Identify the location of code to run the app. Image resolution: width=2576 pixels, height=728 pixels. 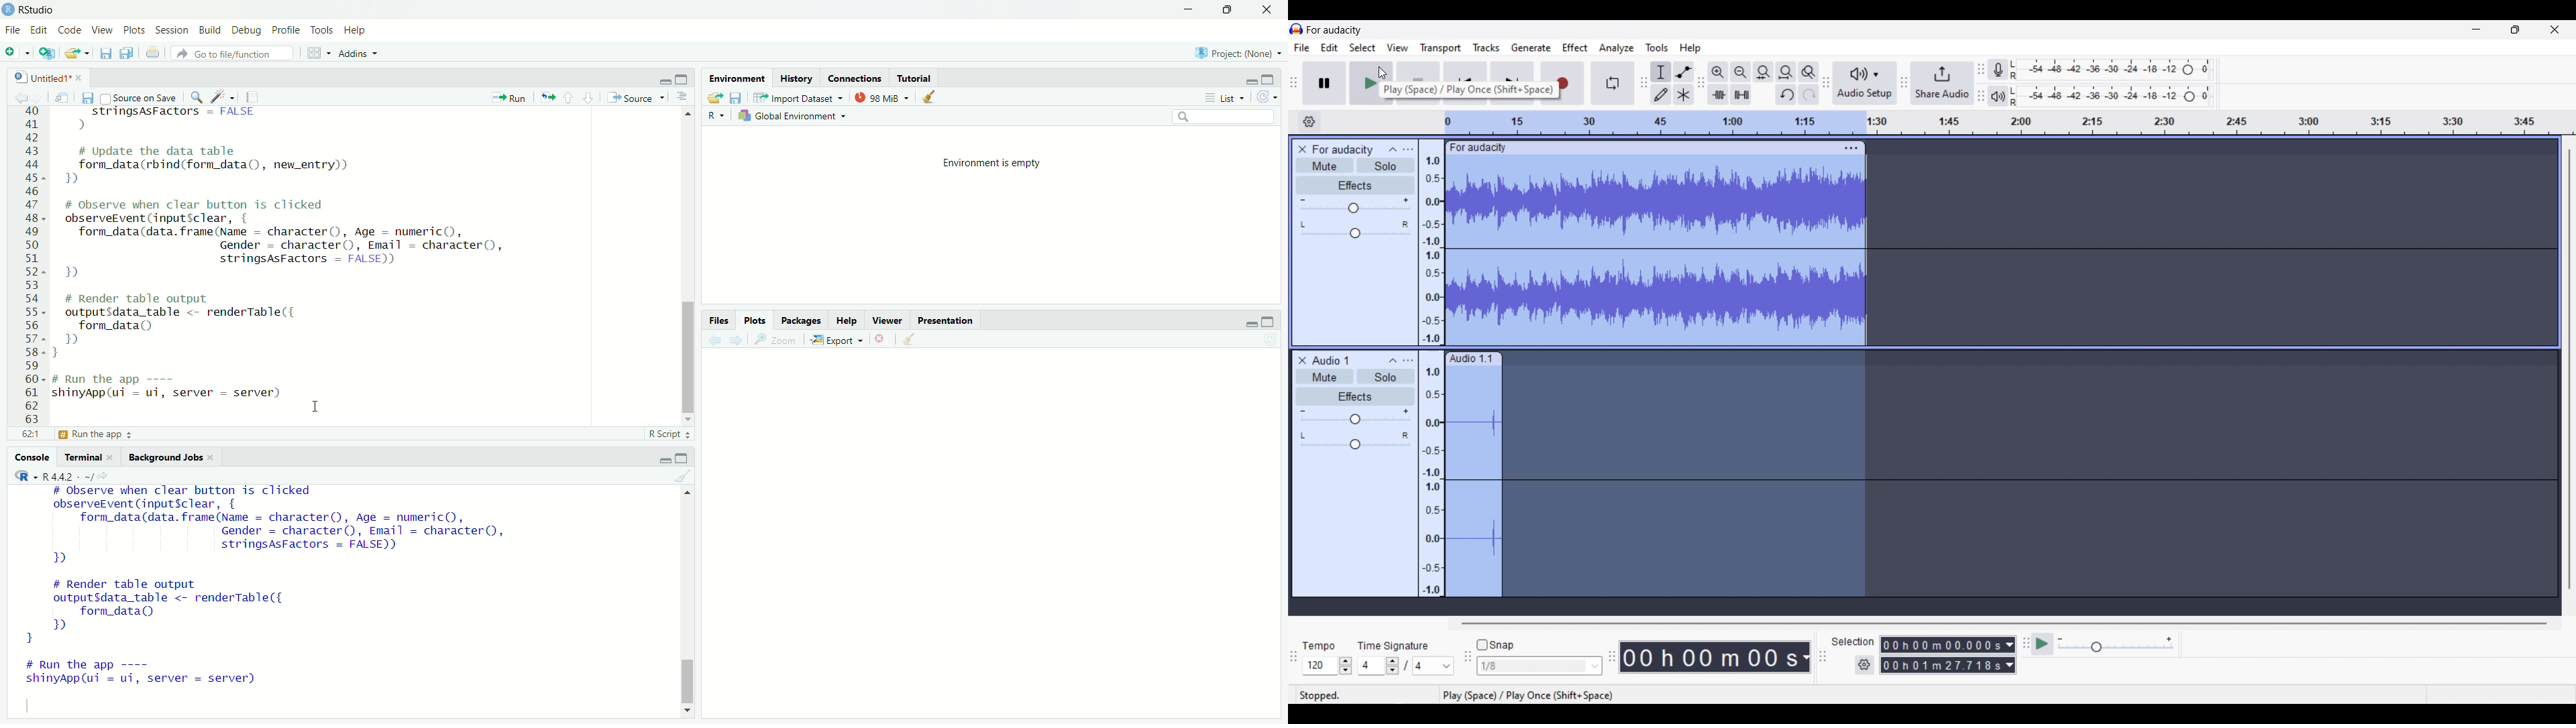
(160, 676).